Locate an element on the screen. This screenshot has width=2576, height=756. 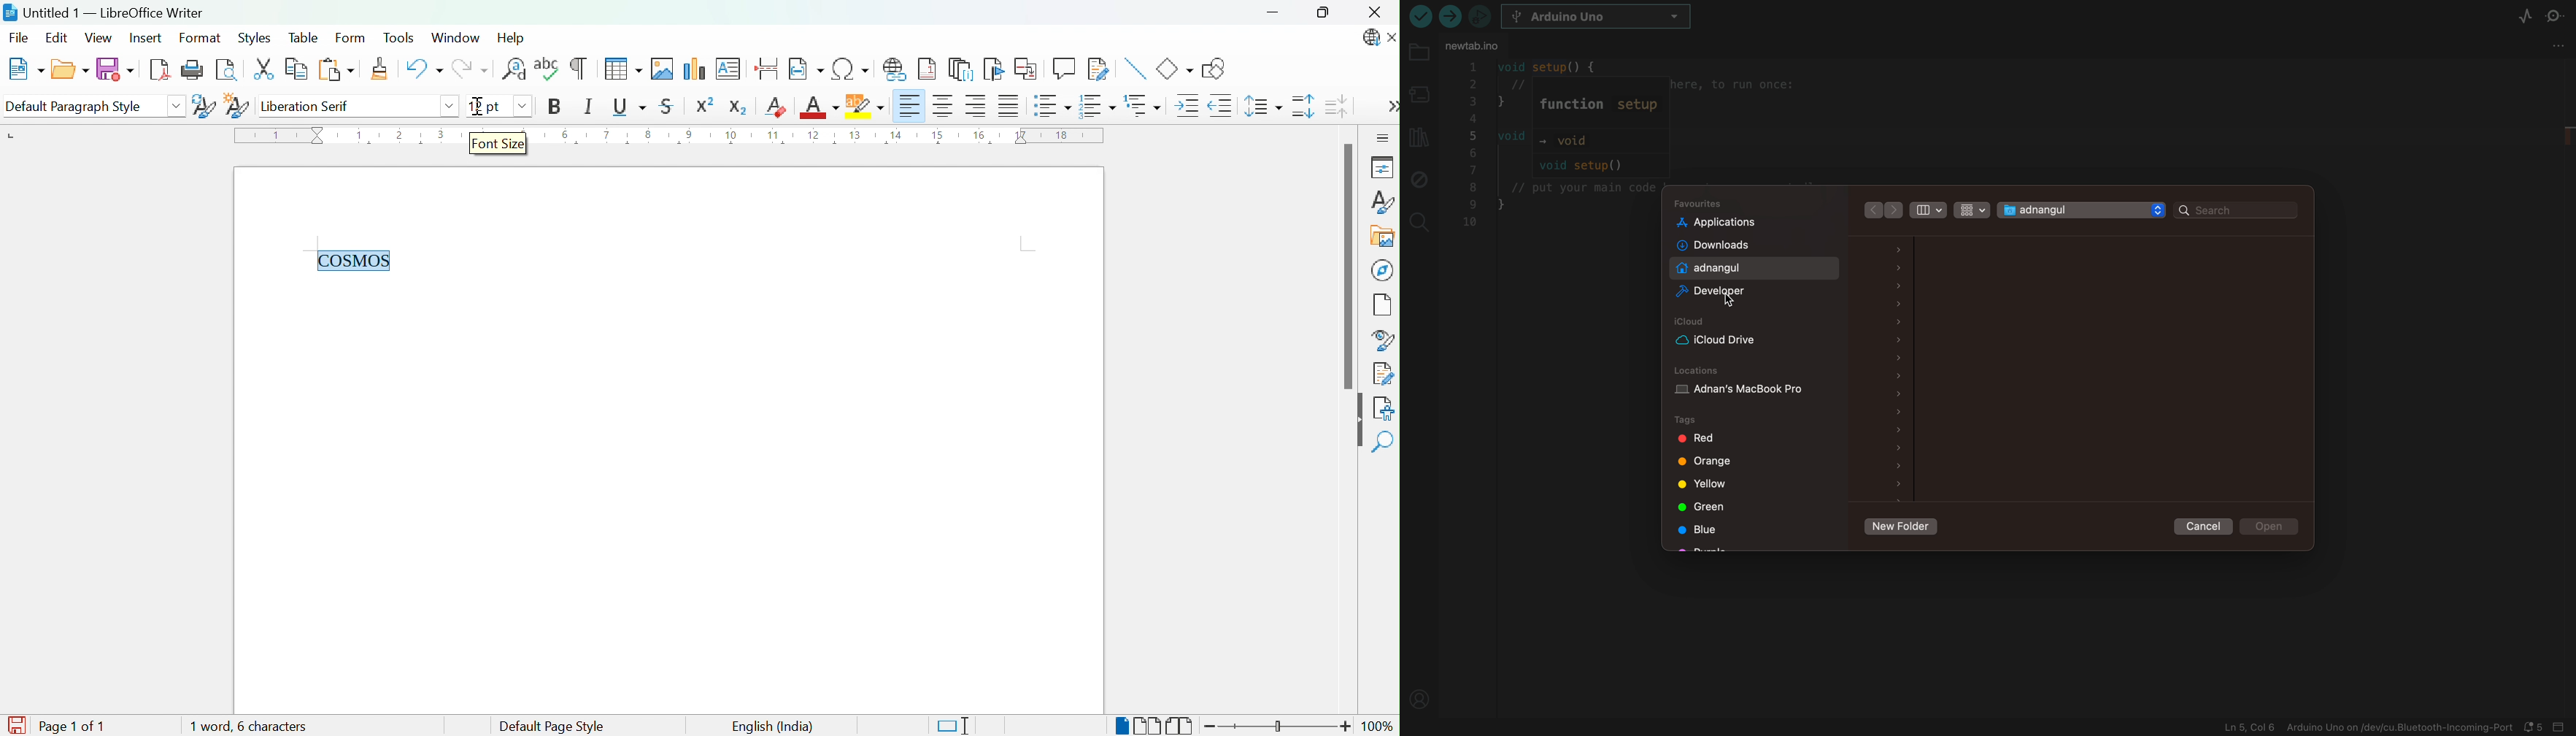
Drop down is located at coordinates (448, 106).